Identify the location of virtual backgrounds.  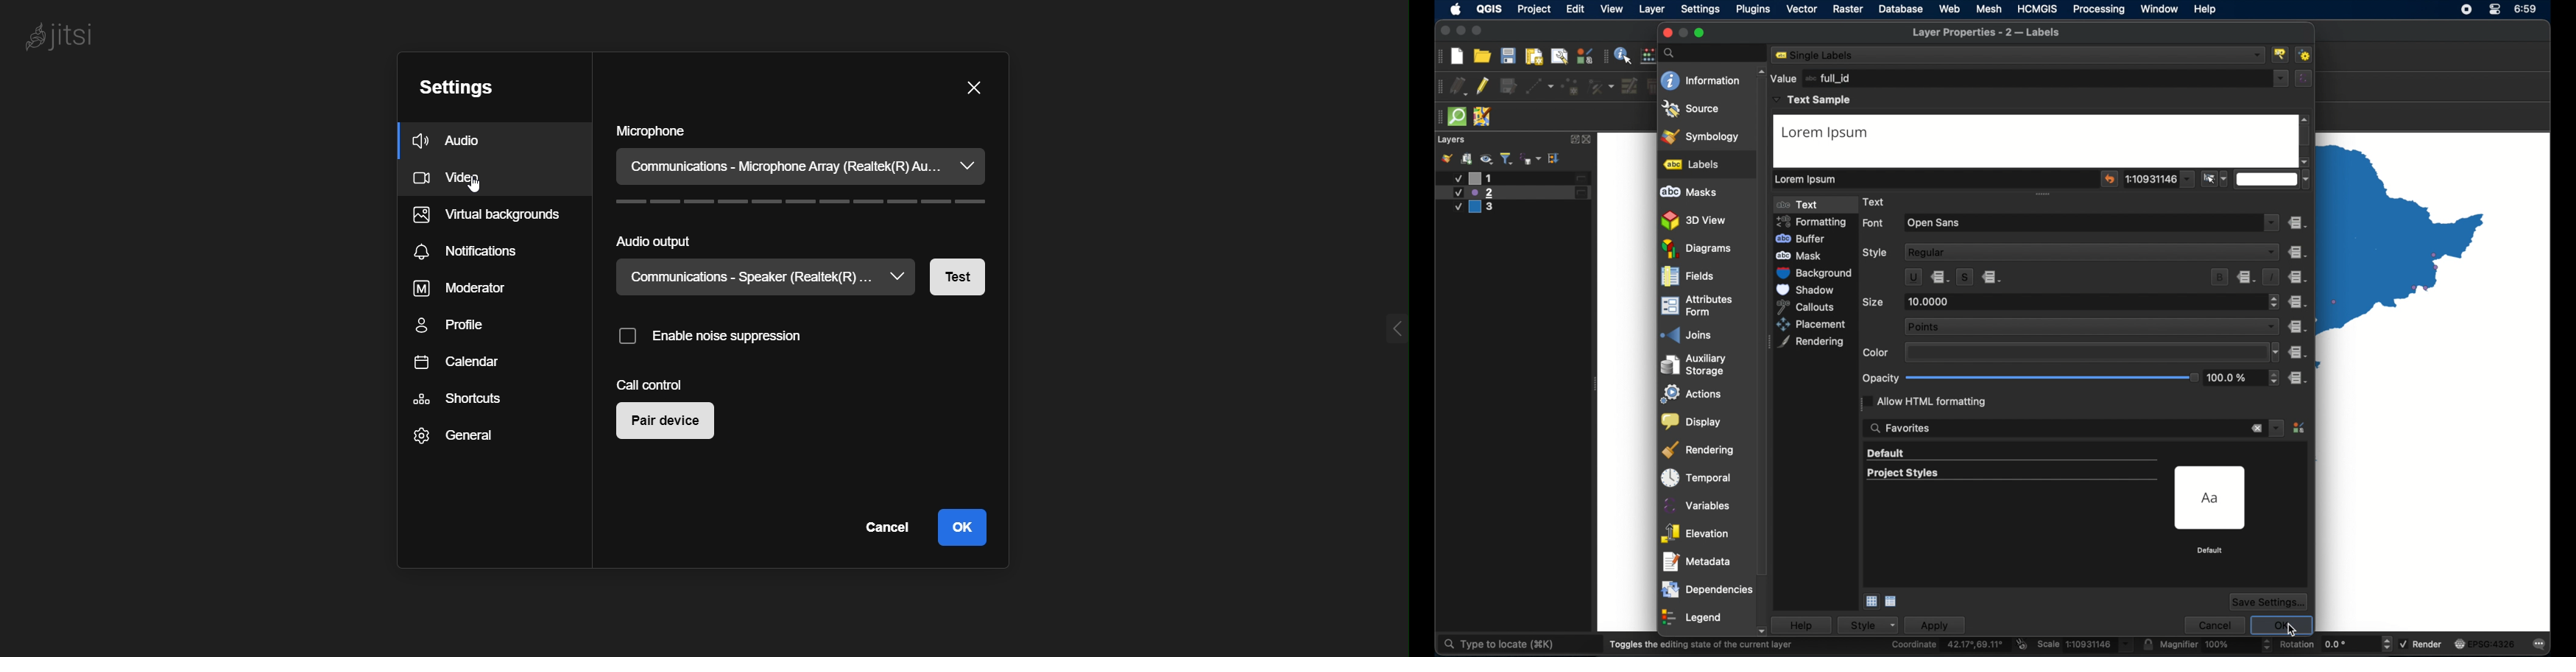
(478, 214).